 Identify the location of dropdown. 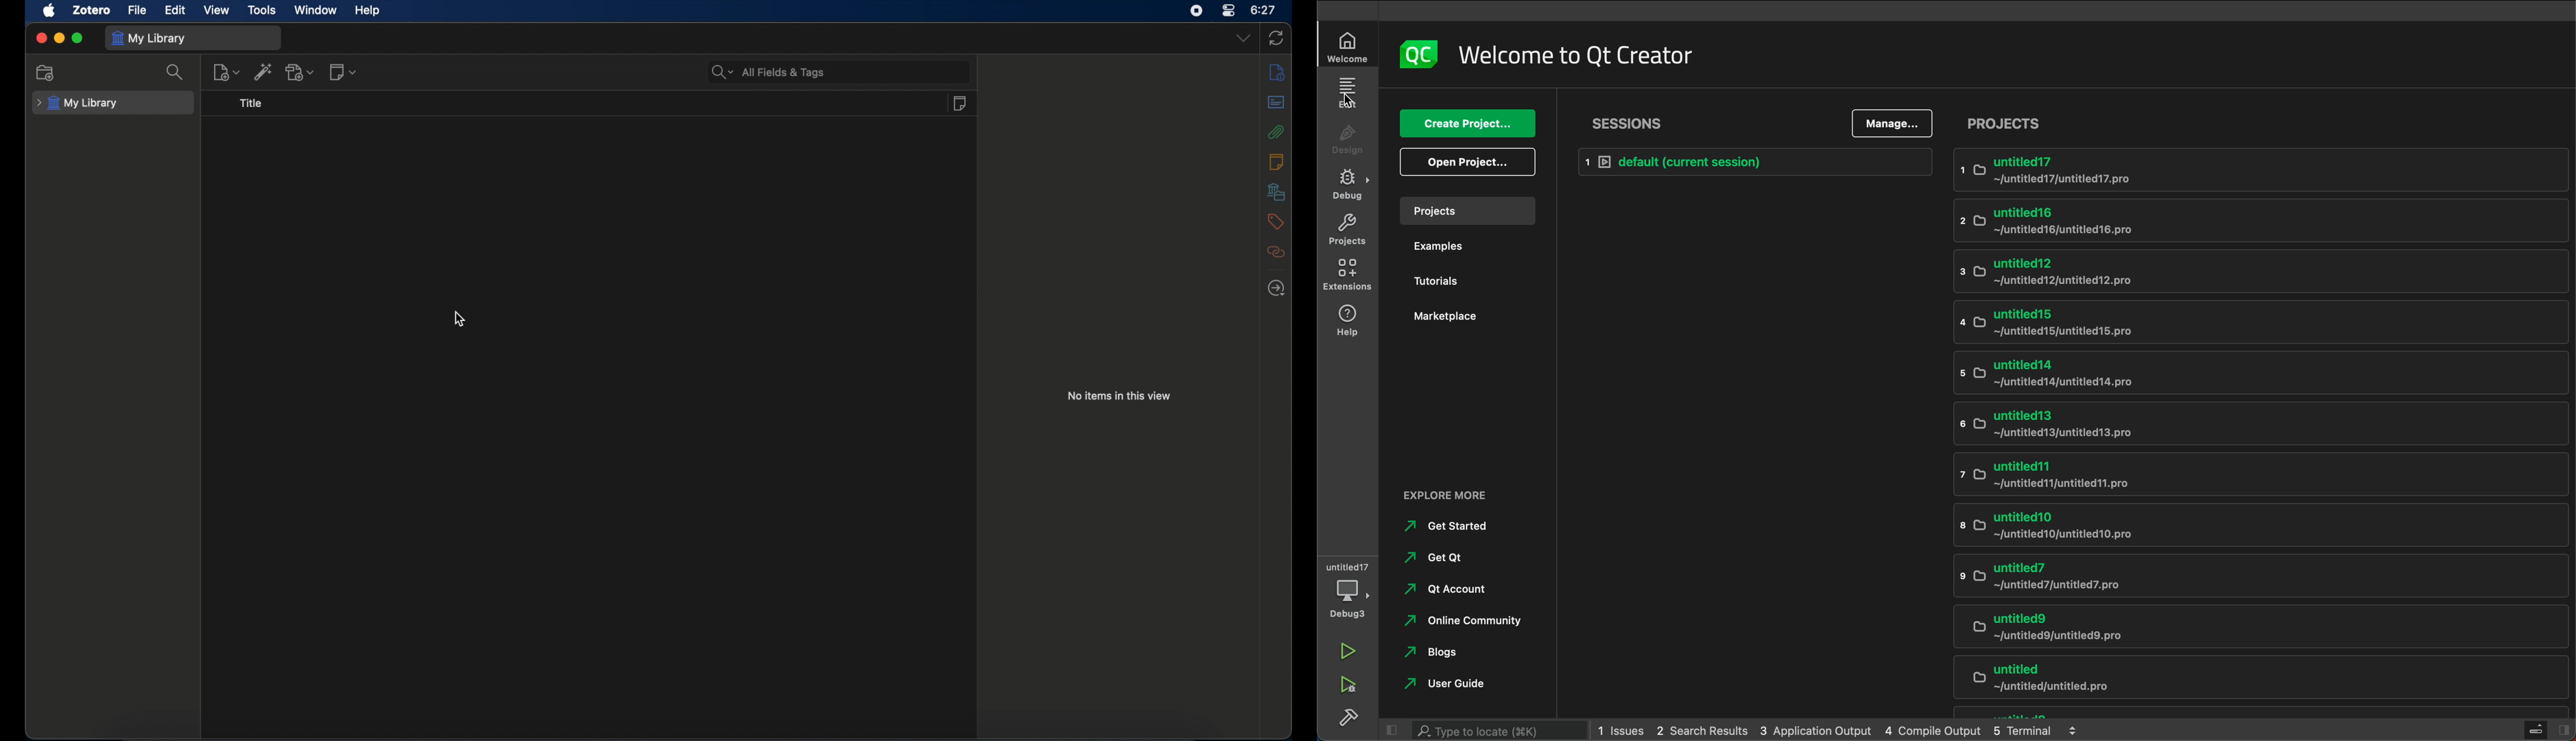
(1243, 38).